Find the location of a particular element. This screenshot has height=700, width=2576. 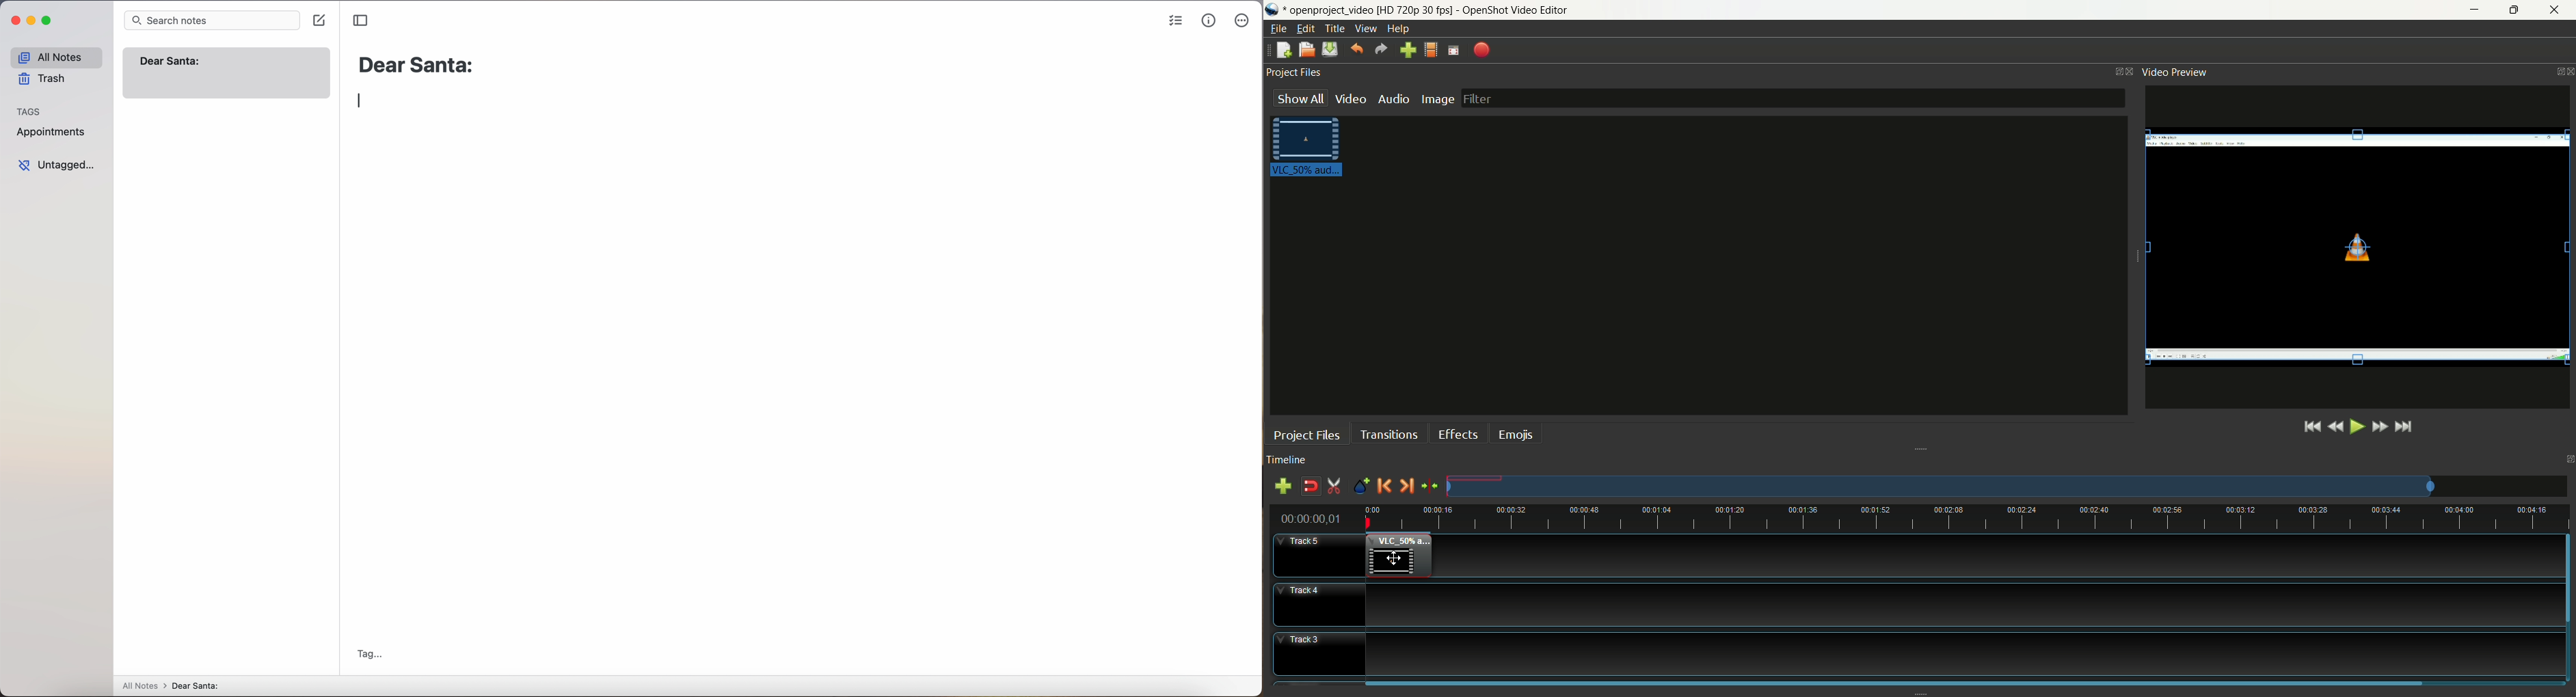

video is located at coordinates (1351, 99).